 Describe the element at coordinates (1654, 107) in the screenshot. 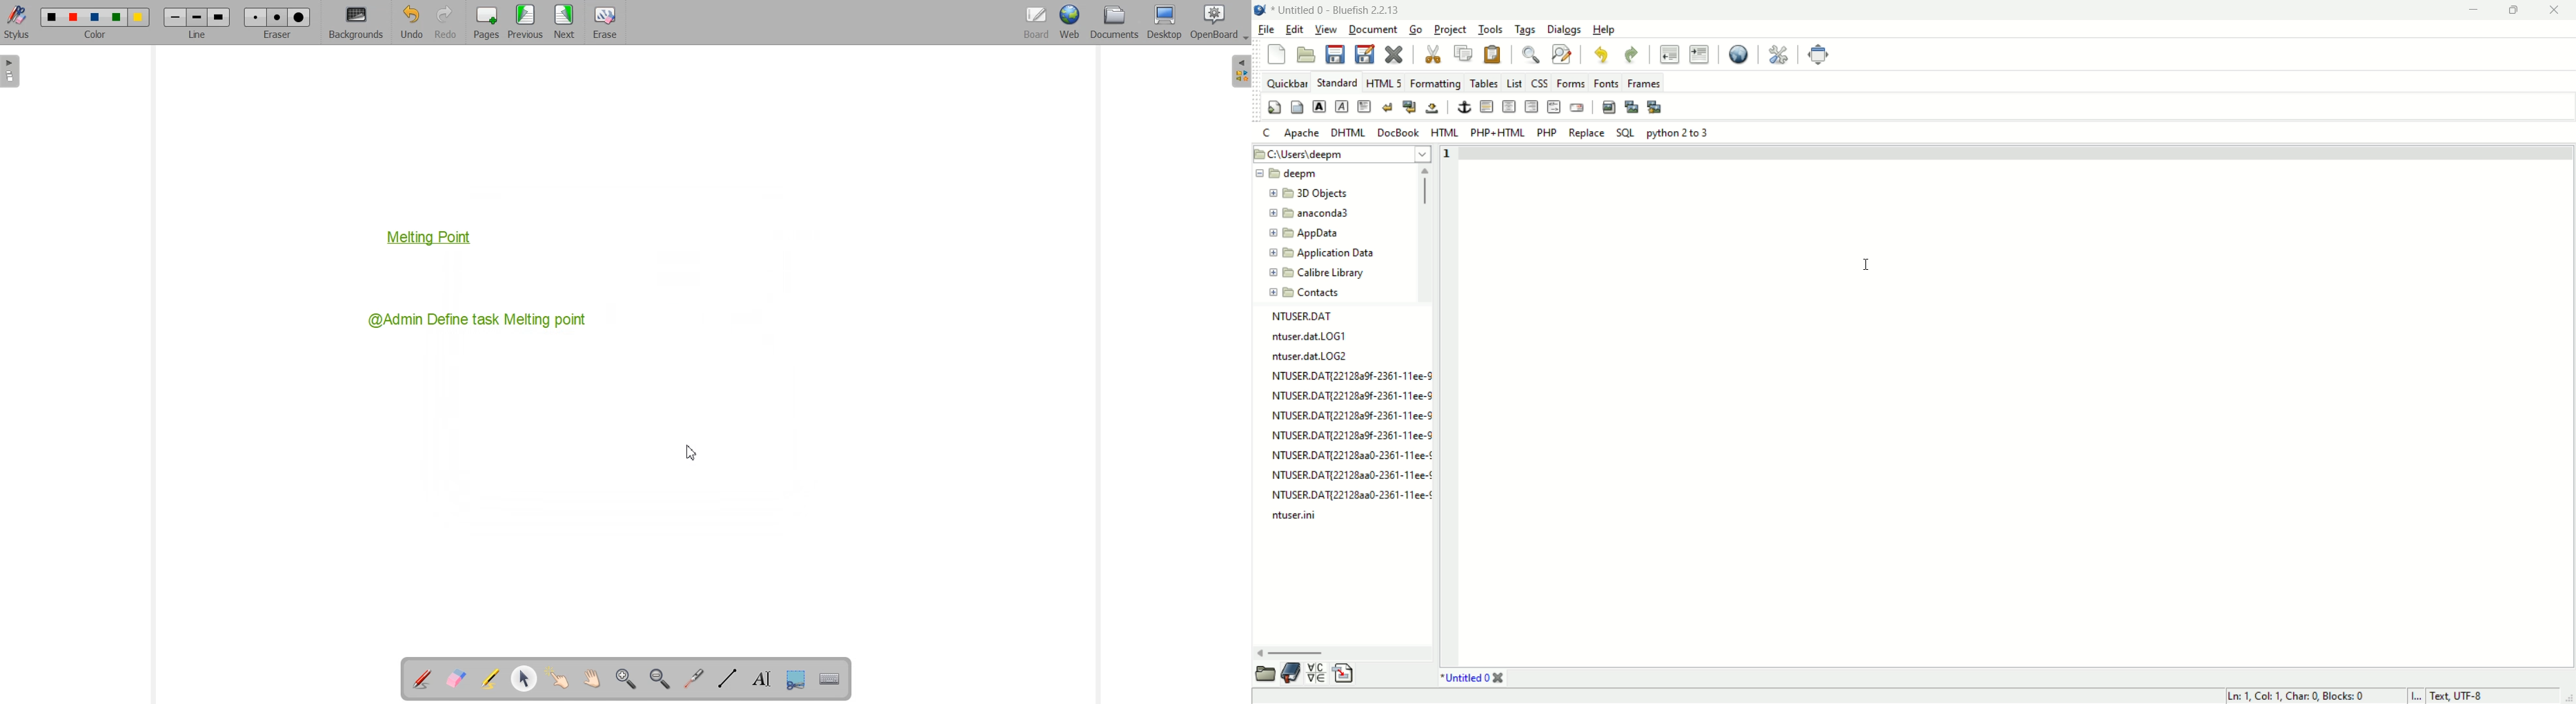

I see `multi thumbnail` at that location.